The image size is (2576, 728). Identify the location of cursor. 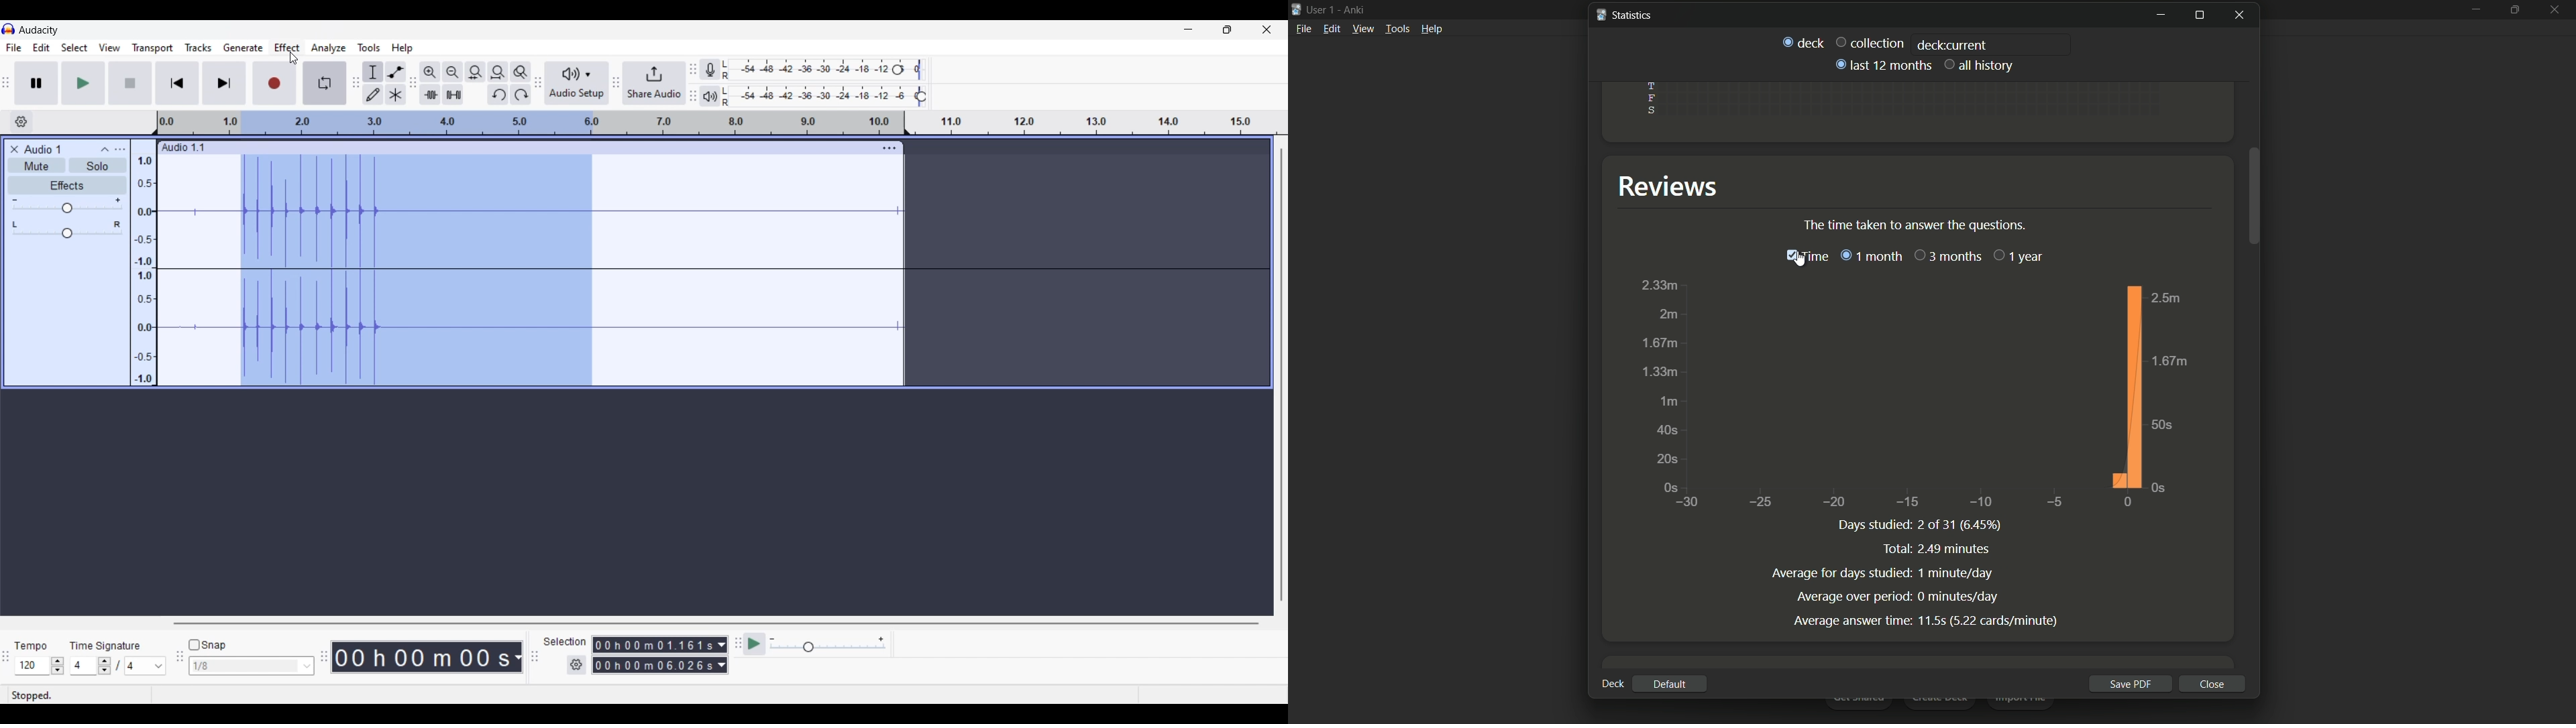
(1801, 261).